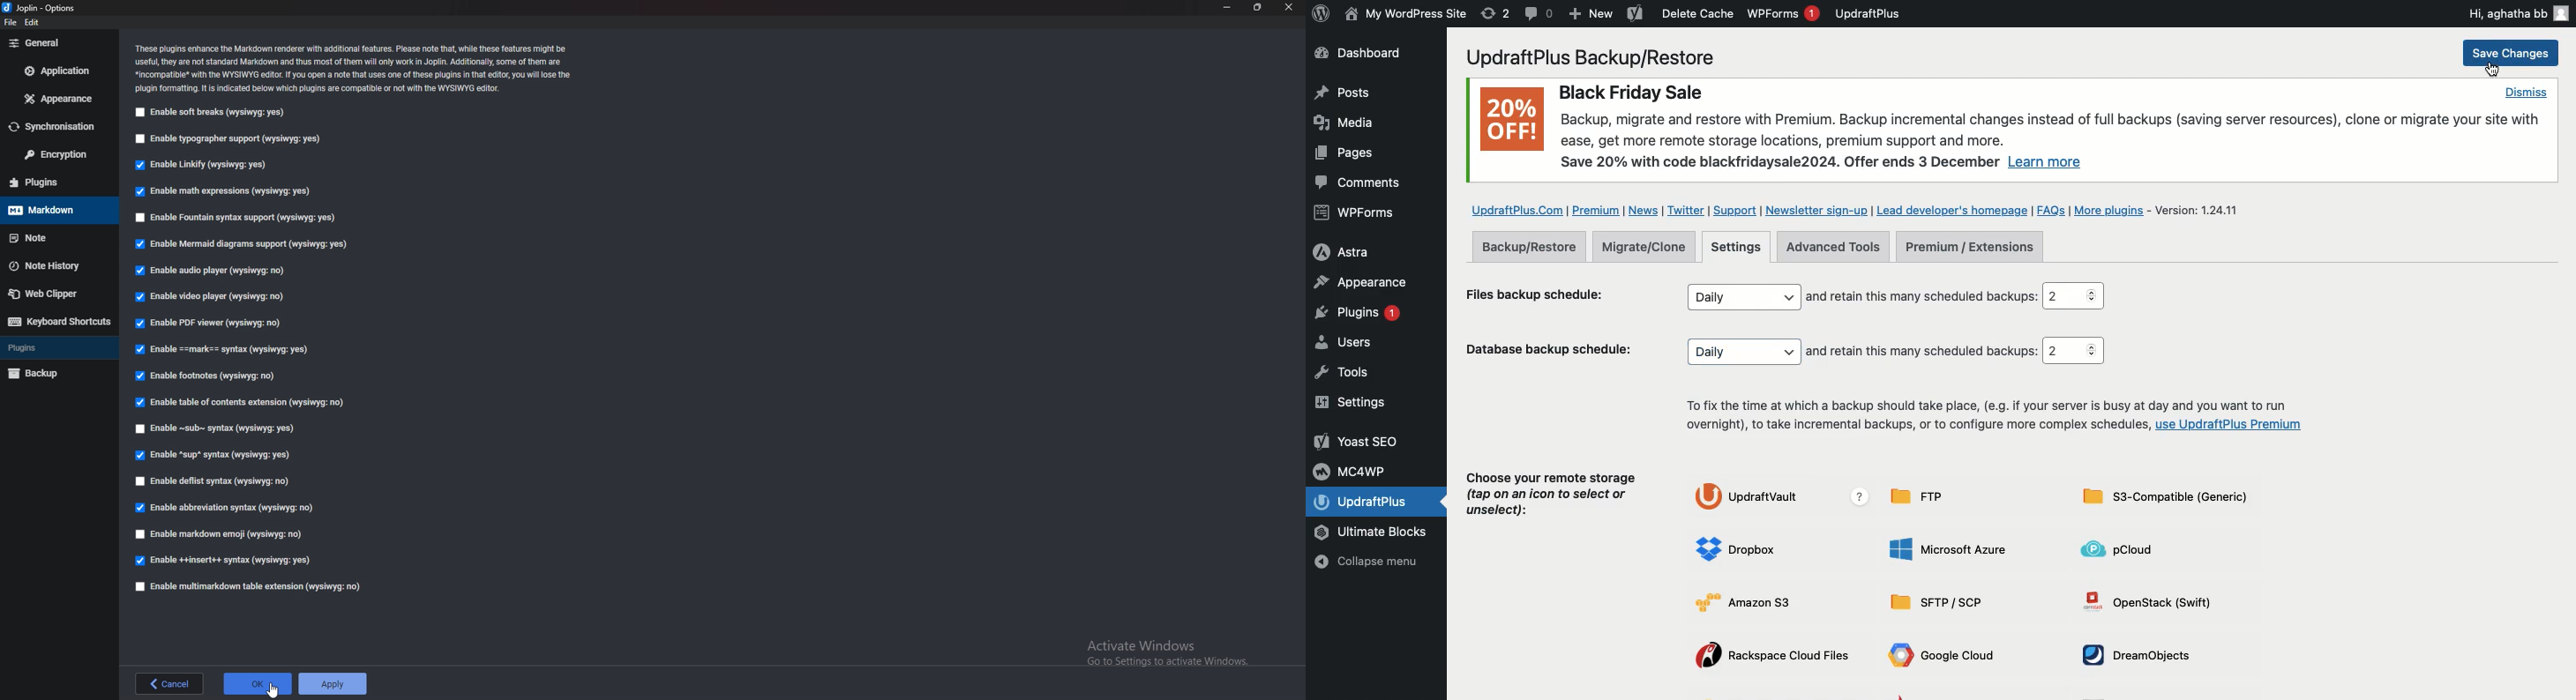 The image size is (2576, 700). Describe the element at coordinates (1511, 123) in the screenshot. I see `20% OFF` at that location.